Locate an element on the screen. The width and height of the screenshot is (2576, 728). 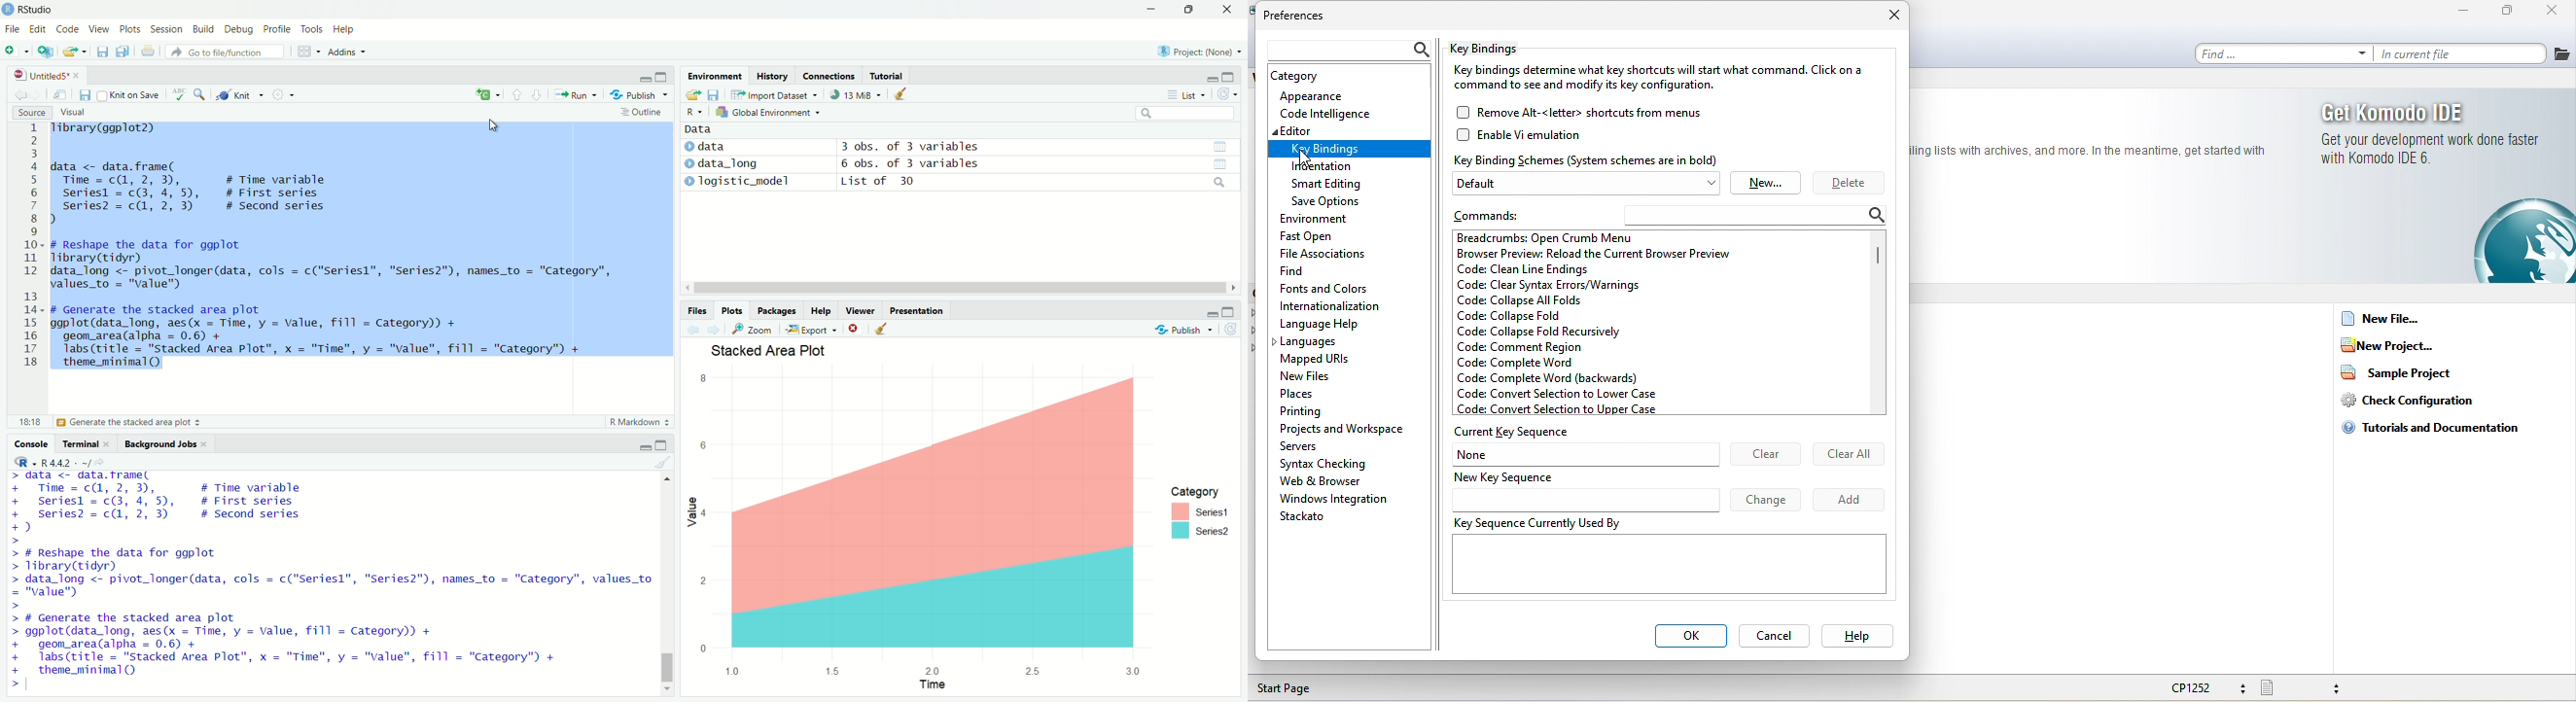
Connections is located at coordinates (830, 75).